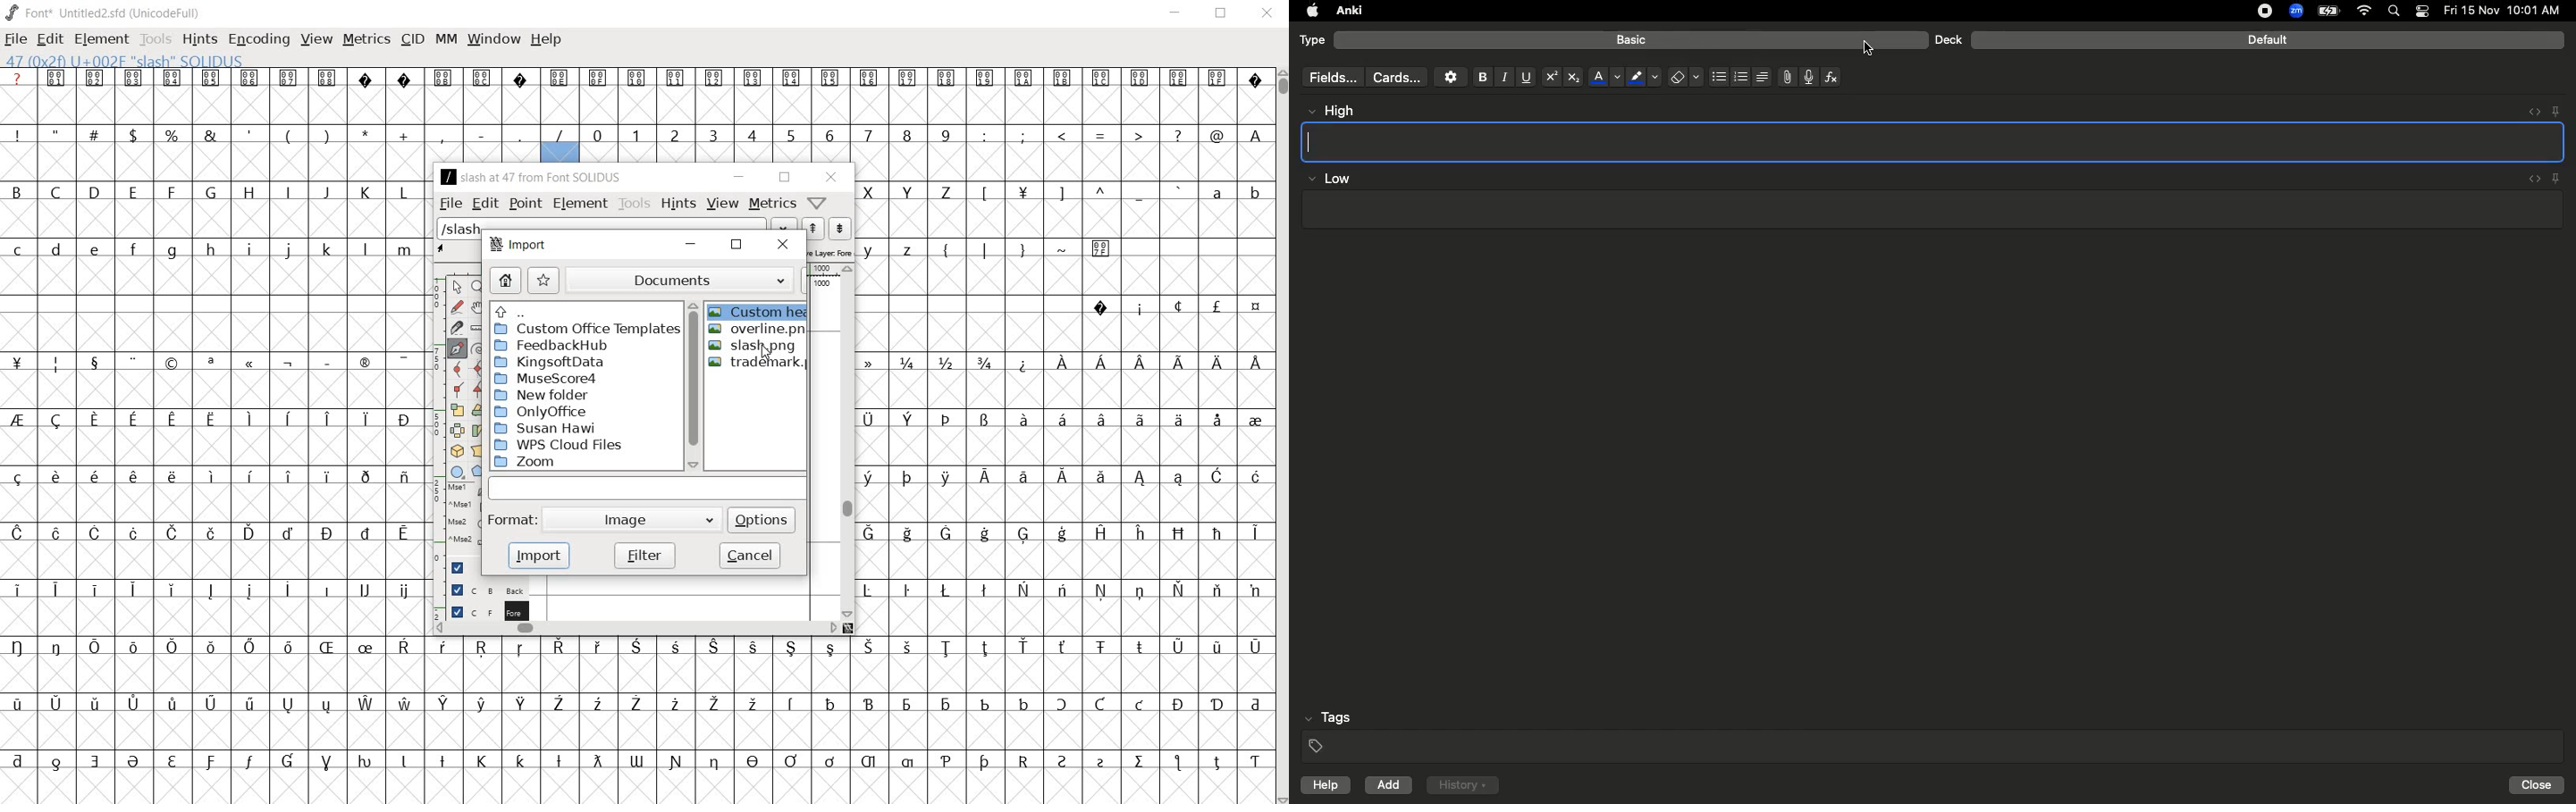  What do you see at coordinates (2328, 11) in the screenshot?
I see `Charge` at bounding box center [2328, 11].